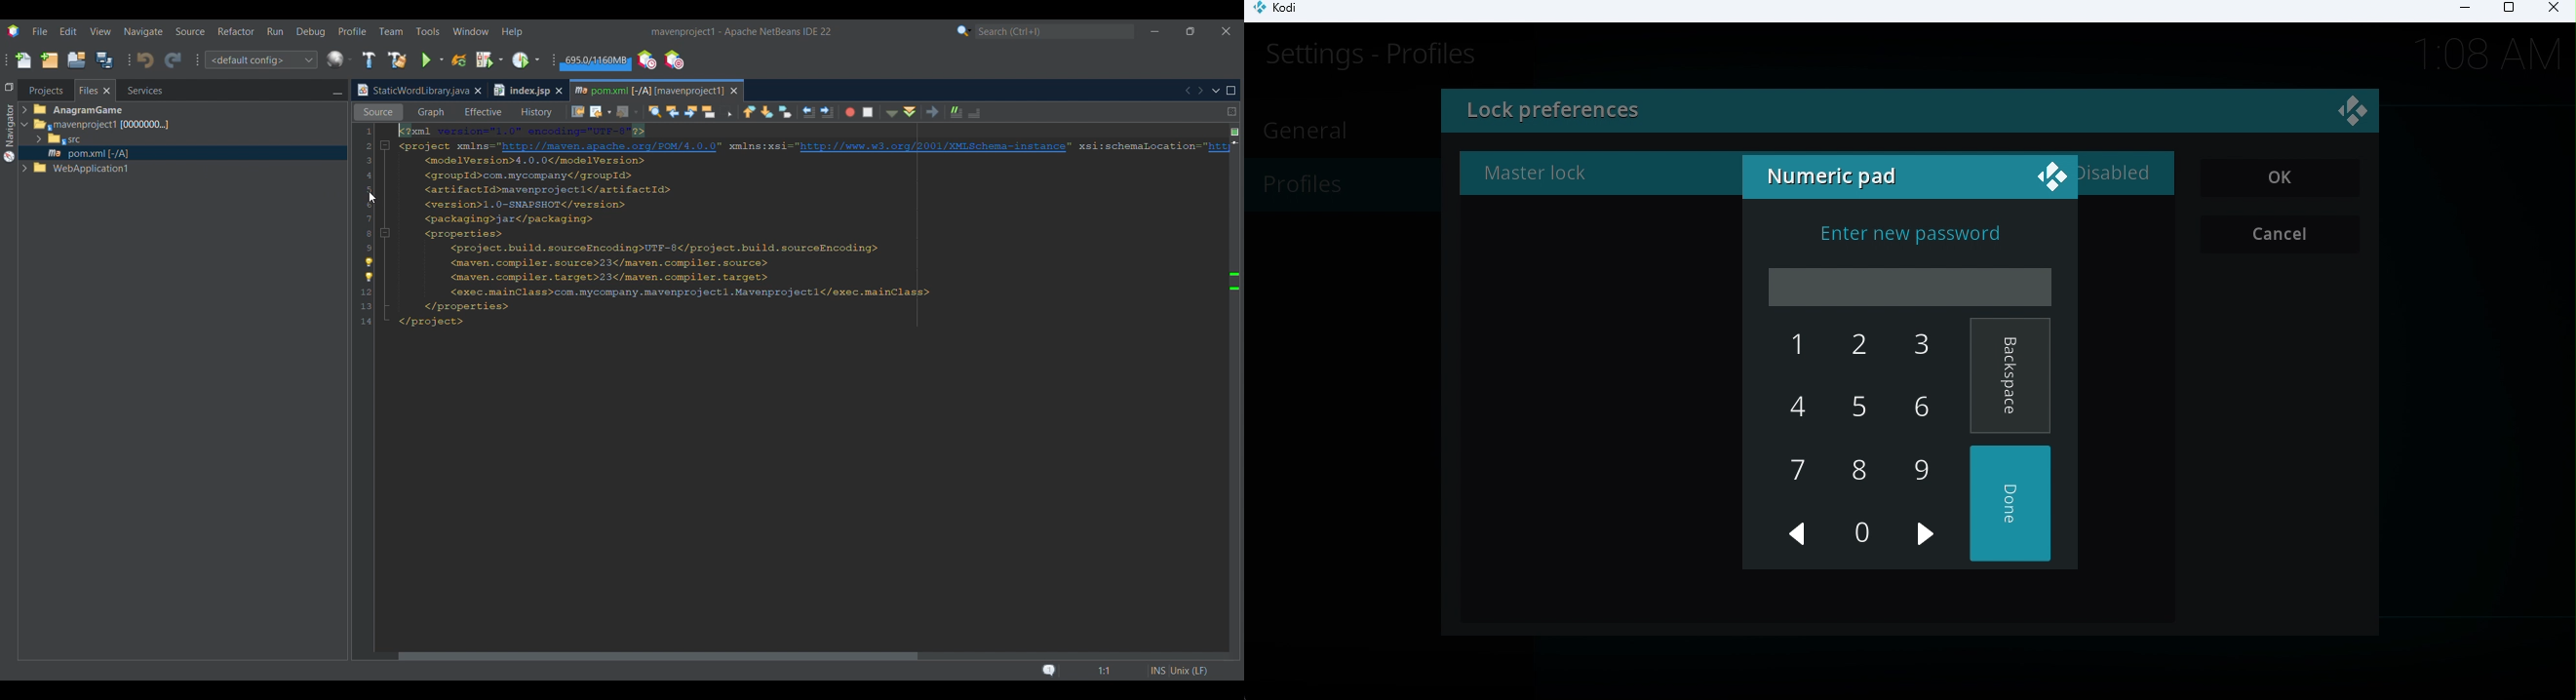 The image size is (2576, 700). Describe the element at coordinates (375, 112) in the screenshot. I see `Source view` at that location.